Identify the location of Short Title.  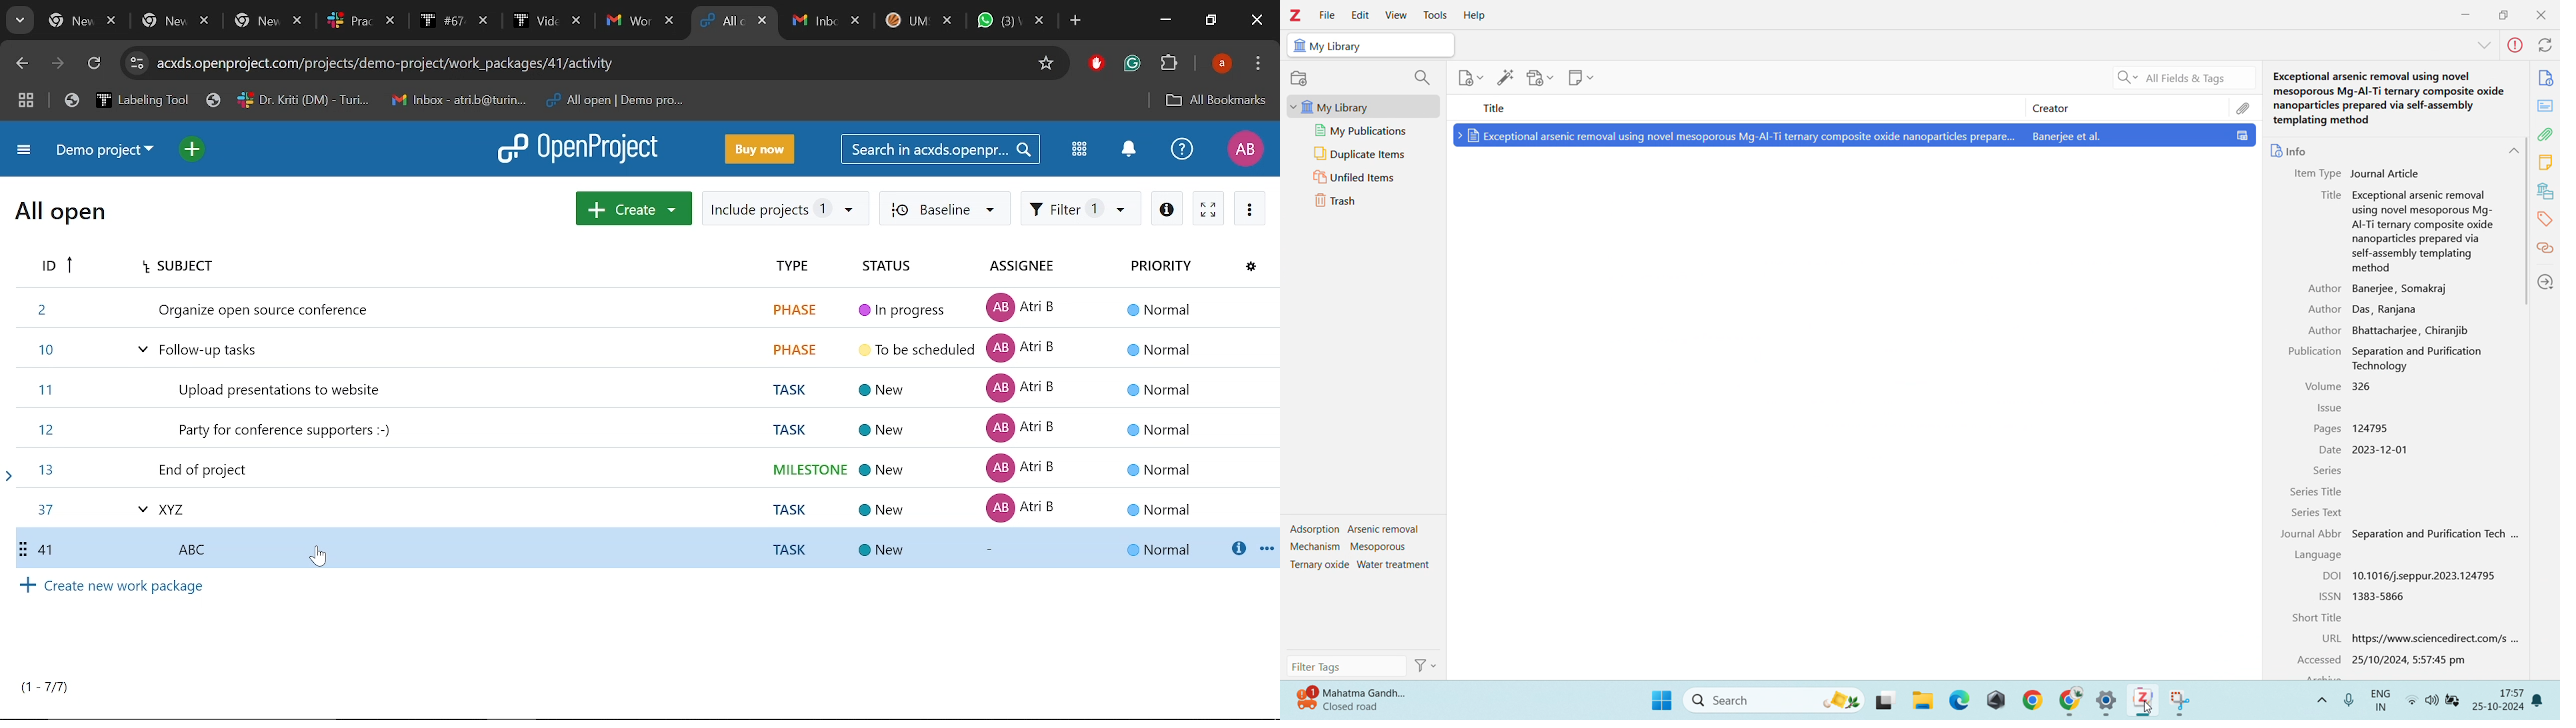
(2317, 617).